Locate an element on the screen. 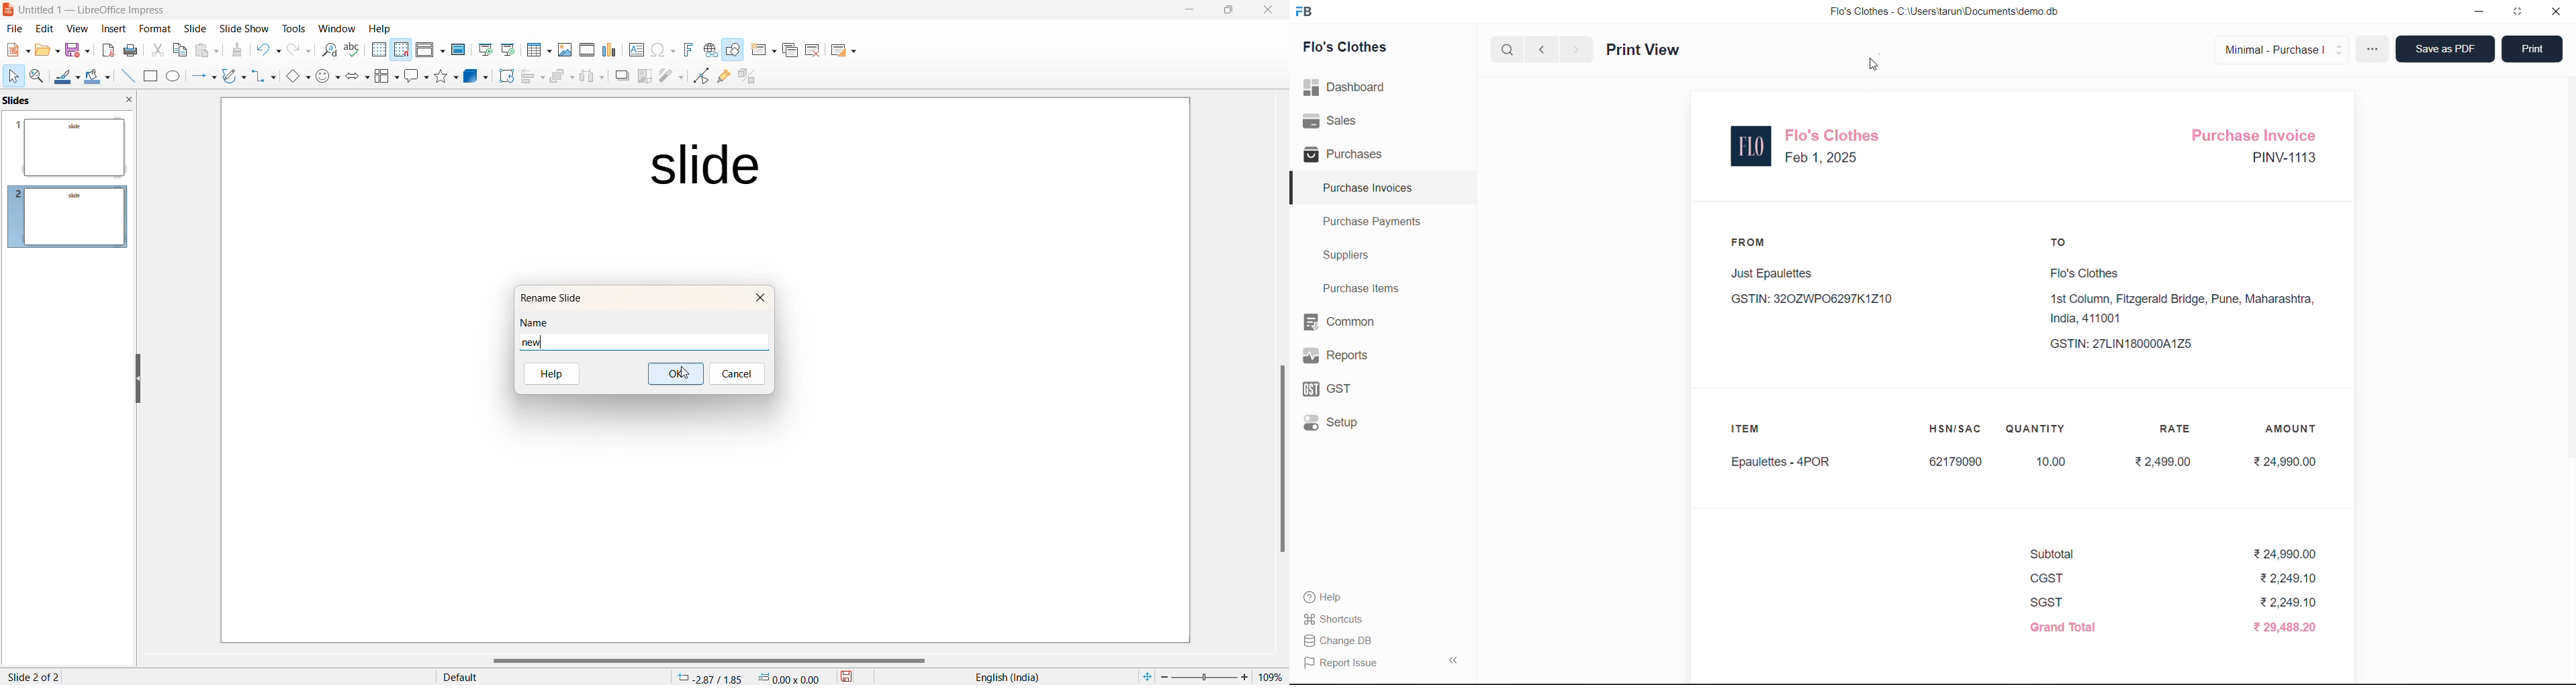 Image resolution: width=2576 pixels, height=700 pixels. previous is located at coordinates (1545, 48).